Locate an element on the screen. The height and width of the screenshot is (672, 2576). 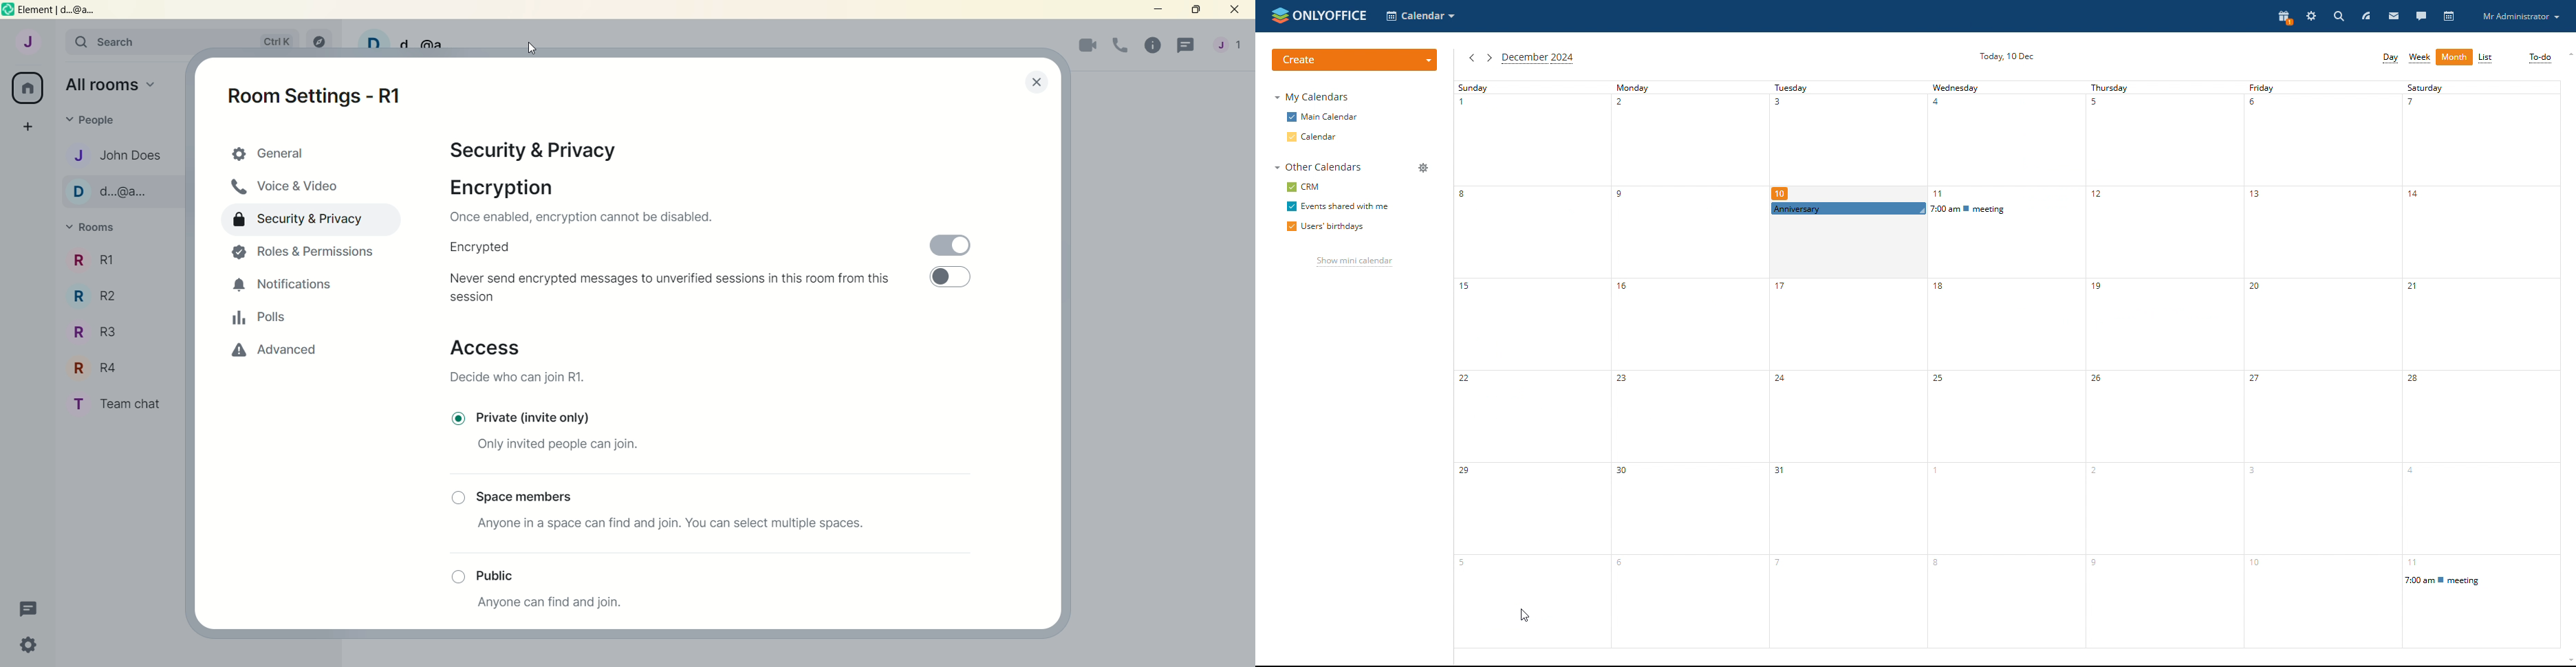
button is located at coordinates (460, 419).